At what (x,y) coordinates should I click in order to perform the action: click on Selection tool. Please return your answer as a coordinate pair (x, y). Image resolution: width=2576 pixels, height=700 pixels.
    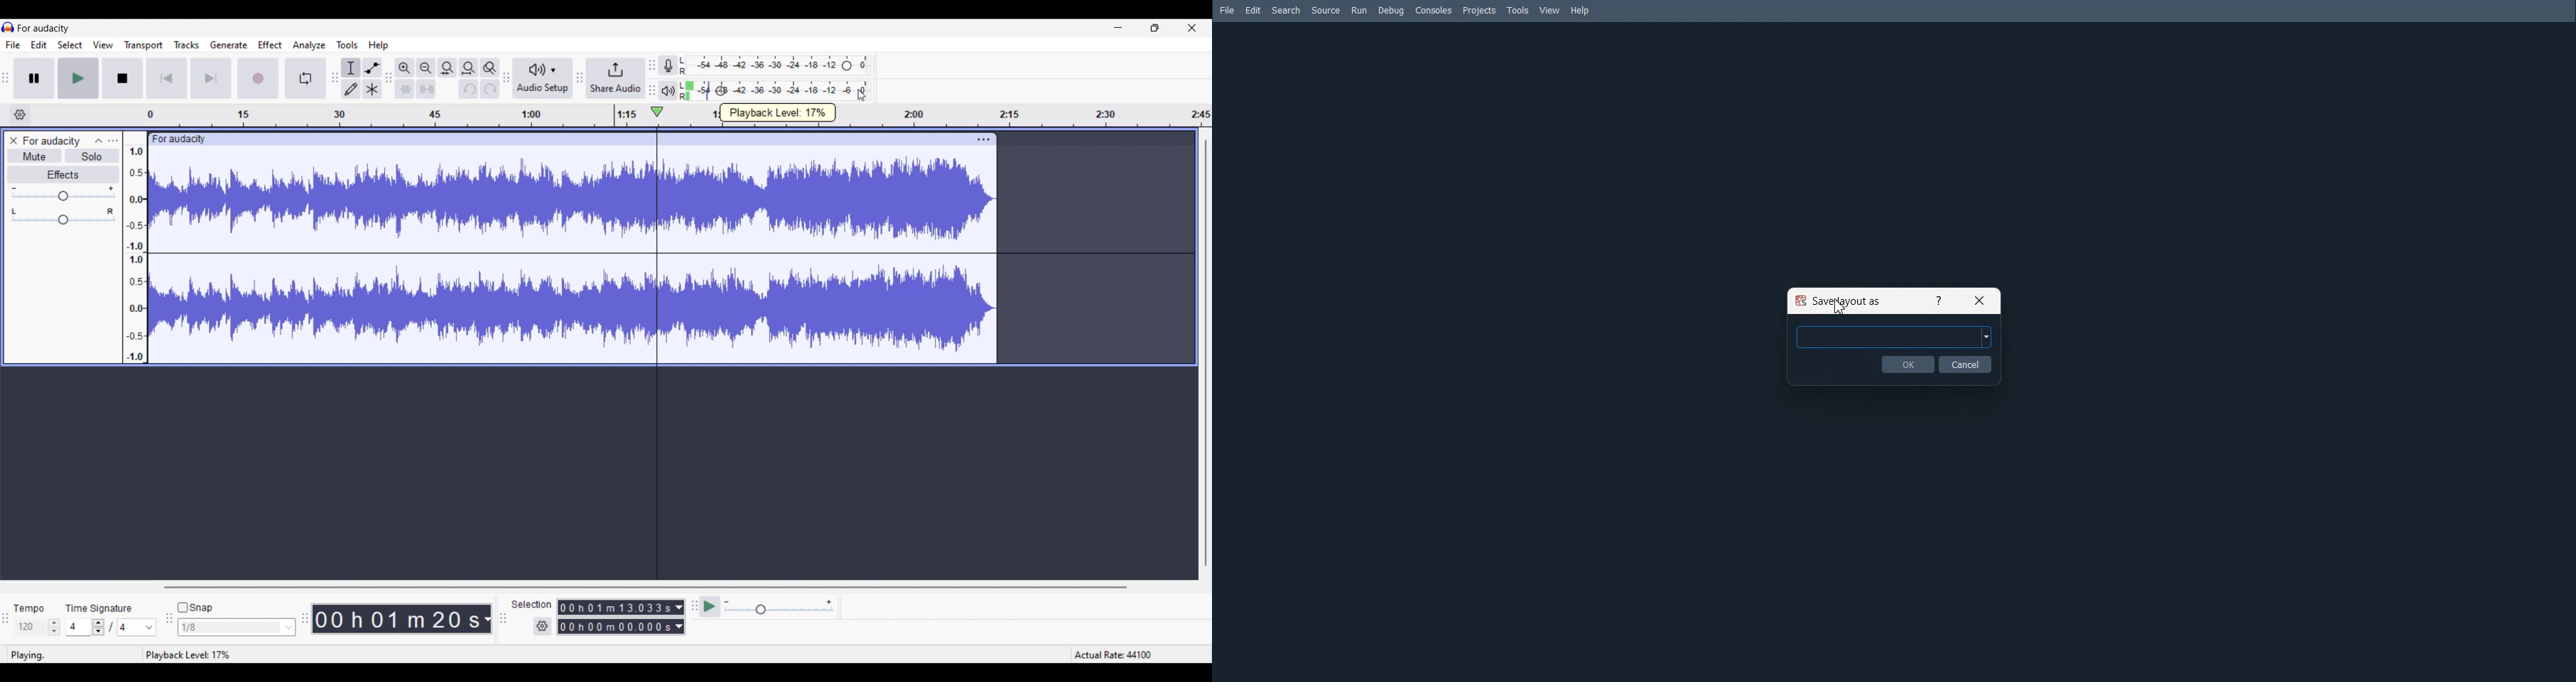
    Looking at the image, I should click on (351, 68).